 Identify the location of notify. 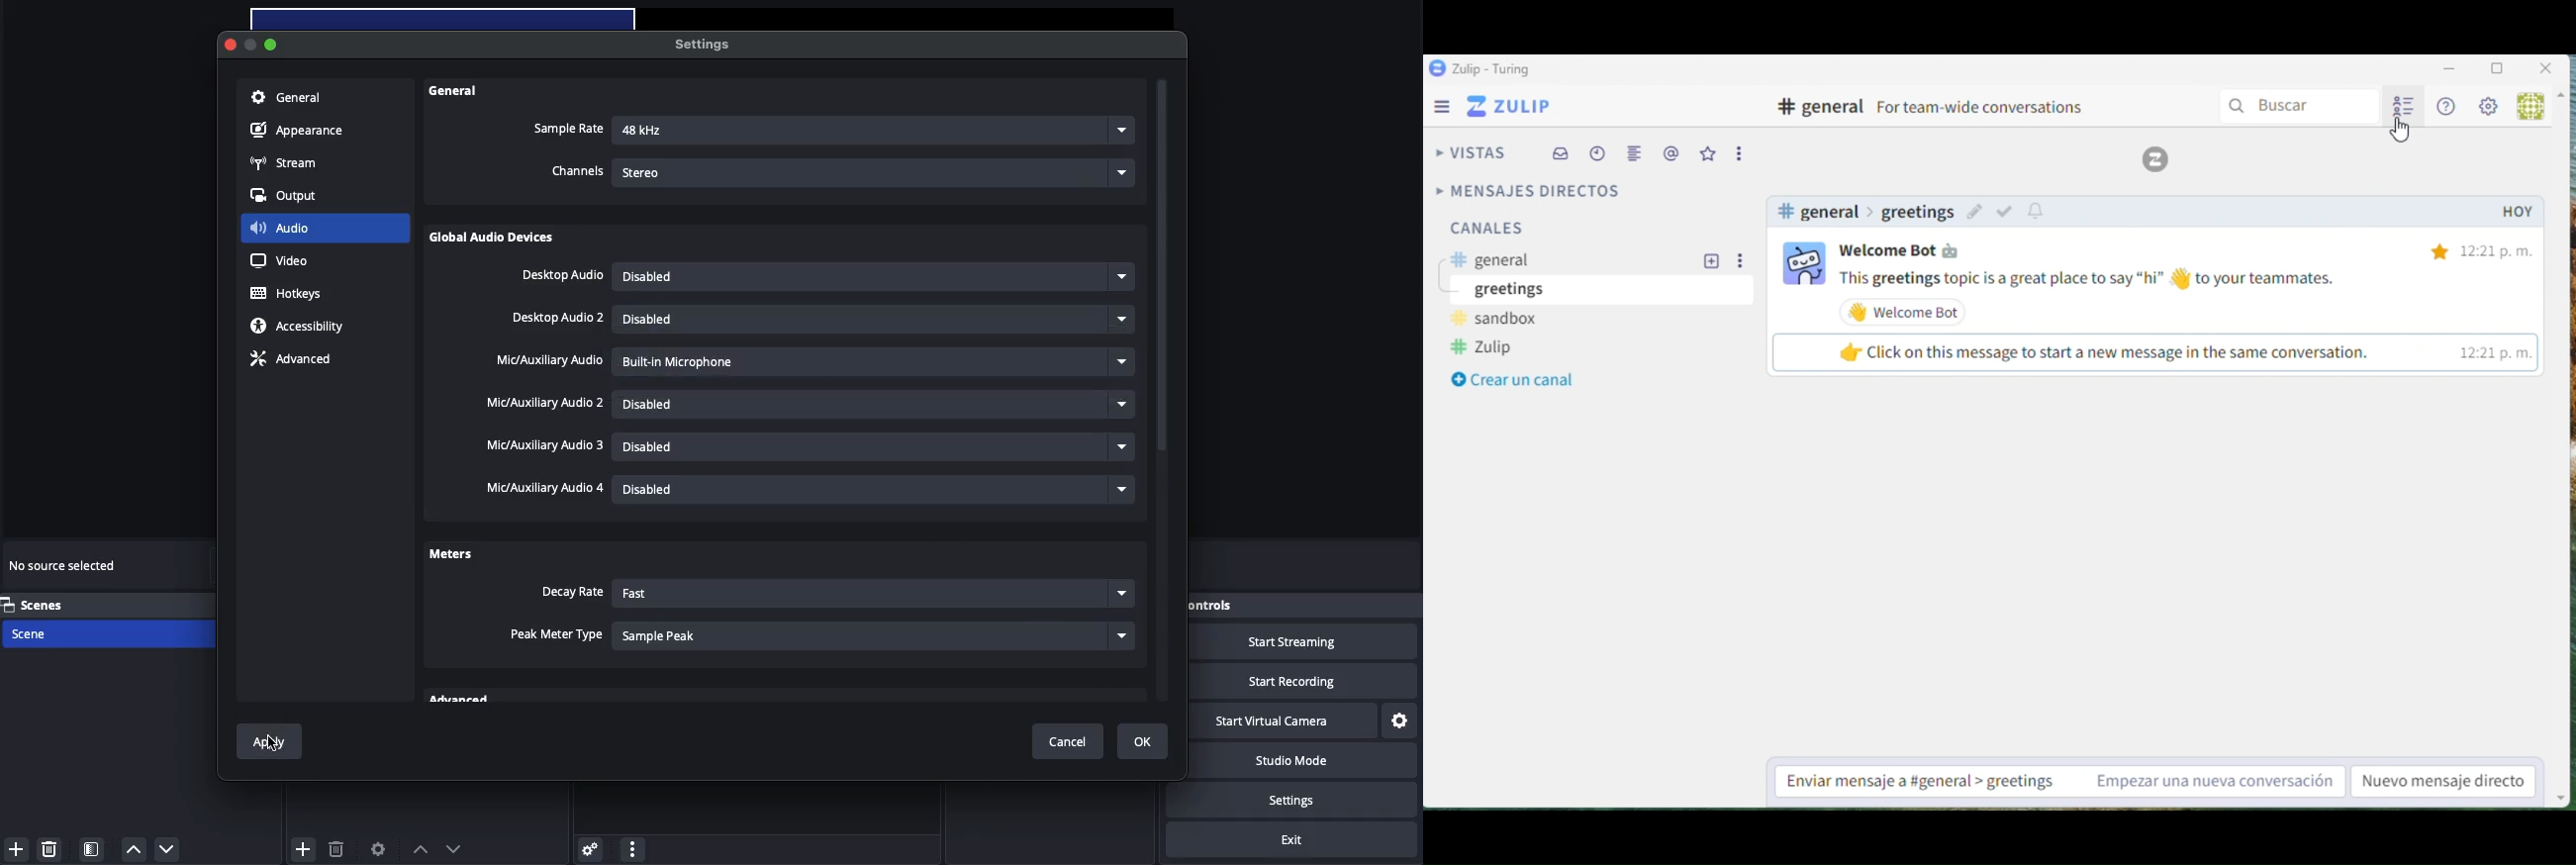
(2039, 208).